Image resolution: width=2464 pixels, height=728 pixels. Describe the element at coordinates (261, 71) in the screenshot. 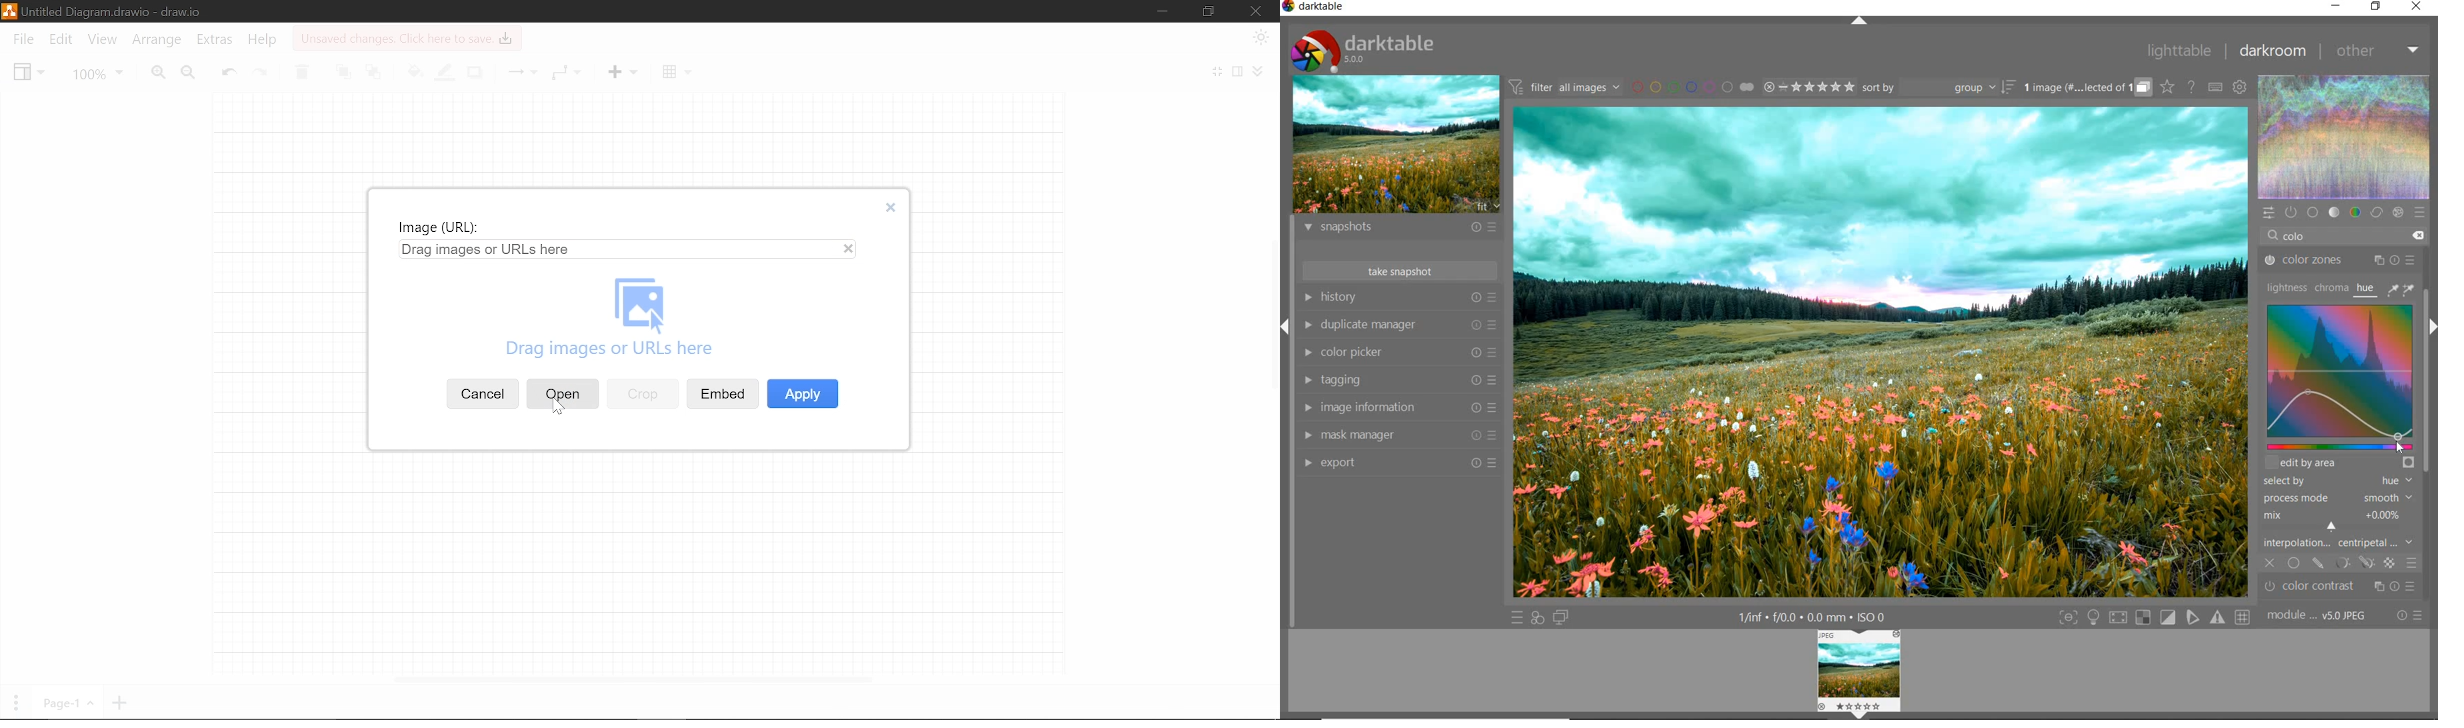

I see `Redo` at that location.